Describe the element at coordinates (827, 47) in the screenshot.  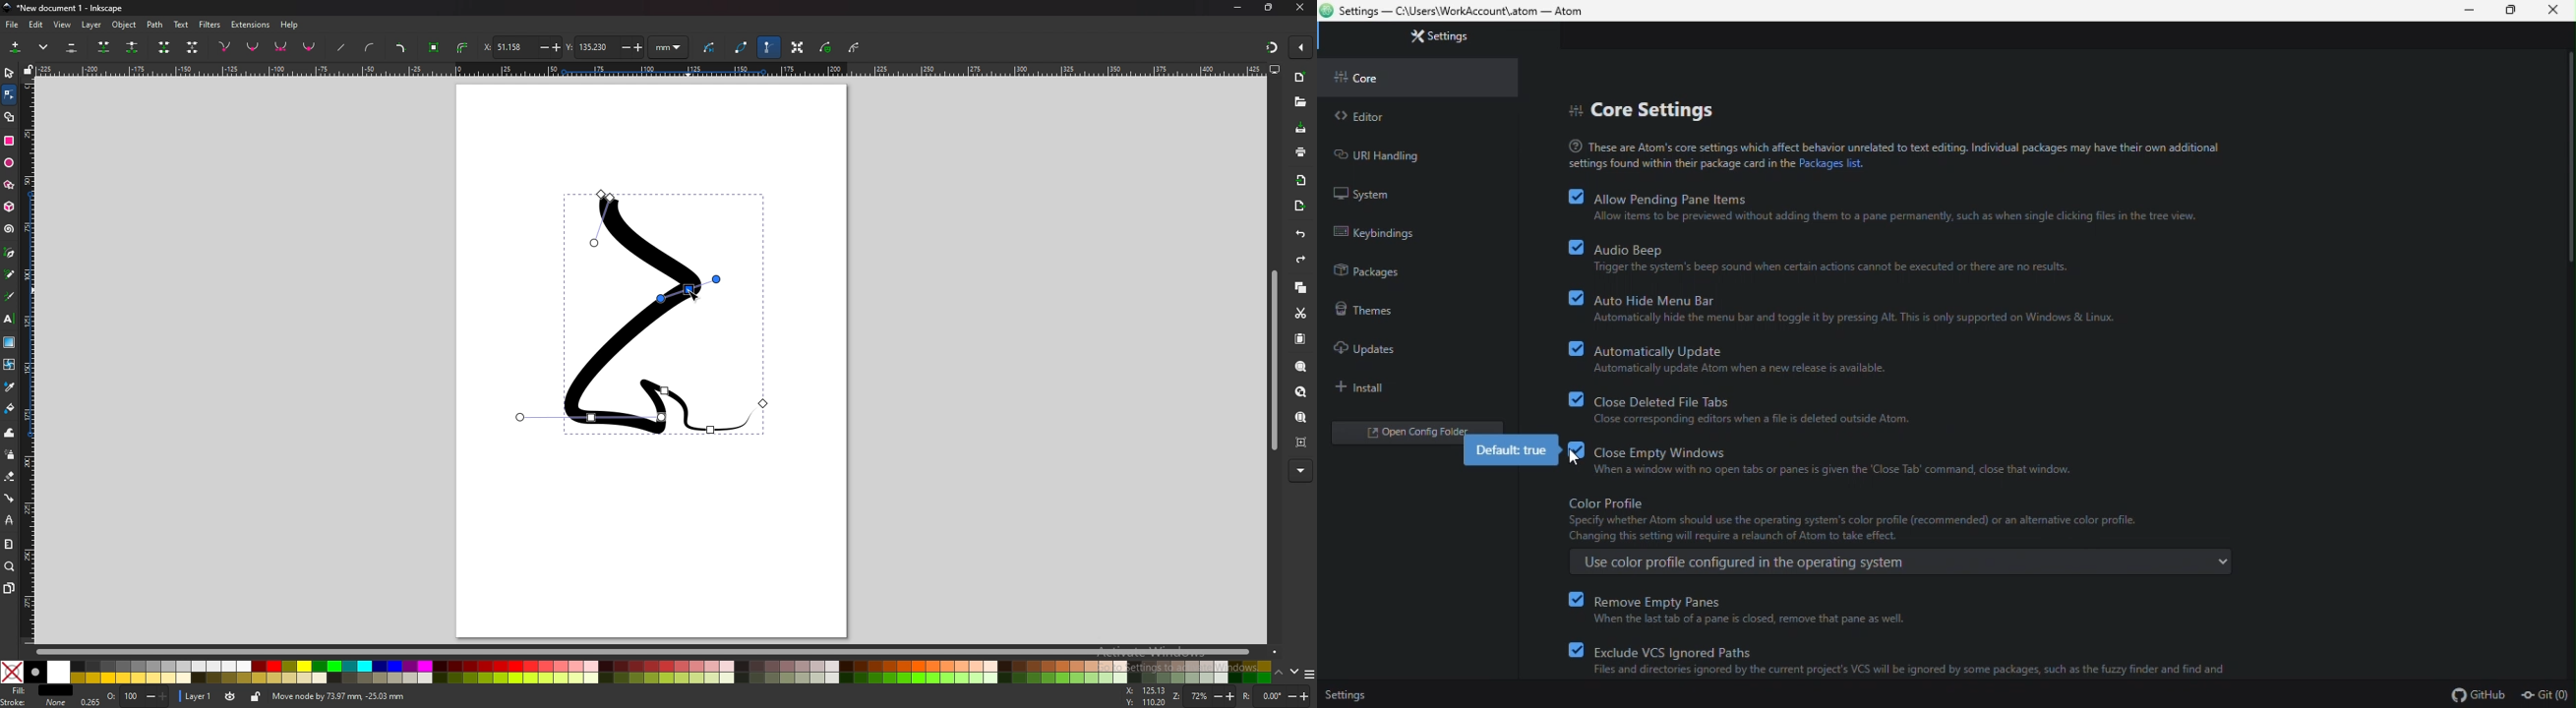
I see `show mask` at that location.